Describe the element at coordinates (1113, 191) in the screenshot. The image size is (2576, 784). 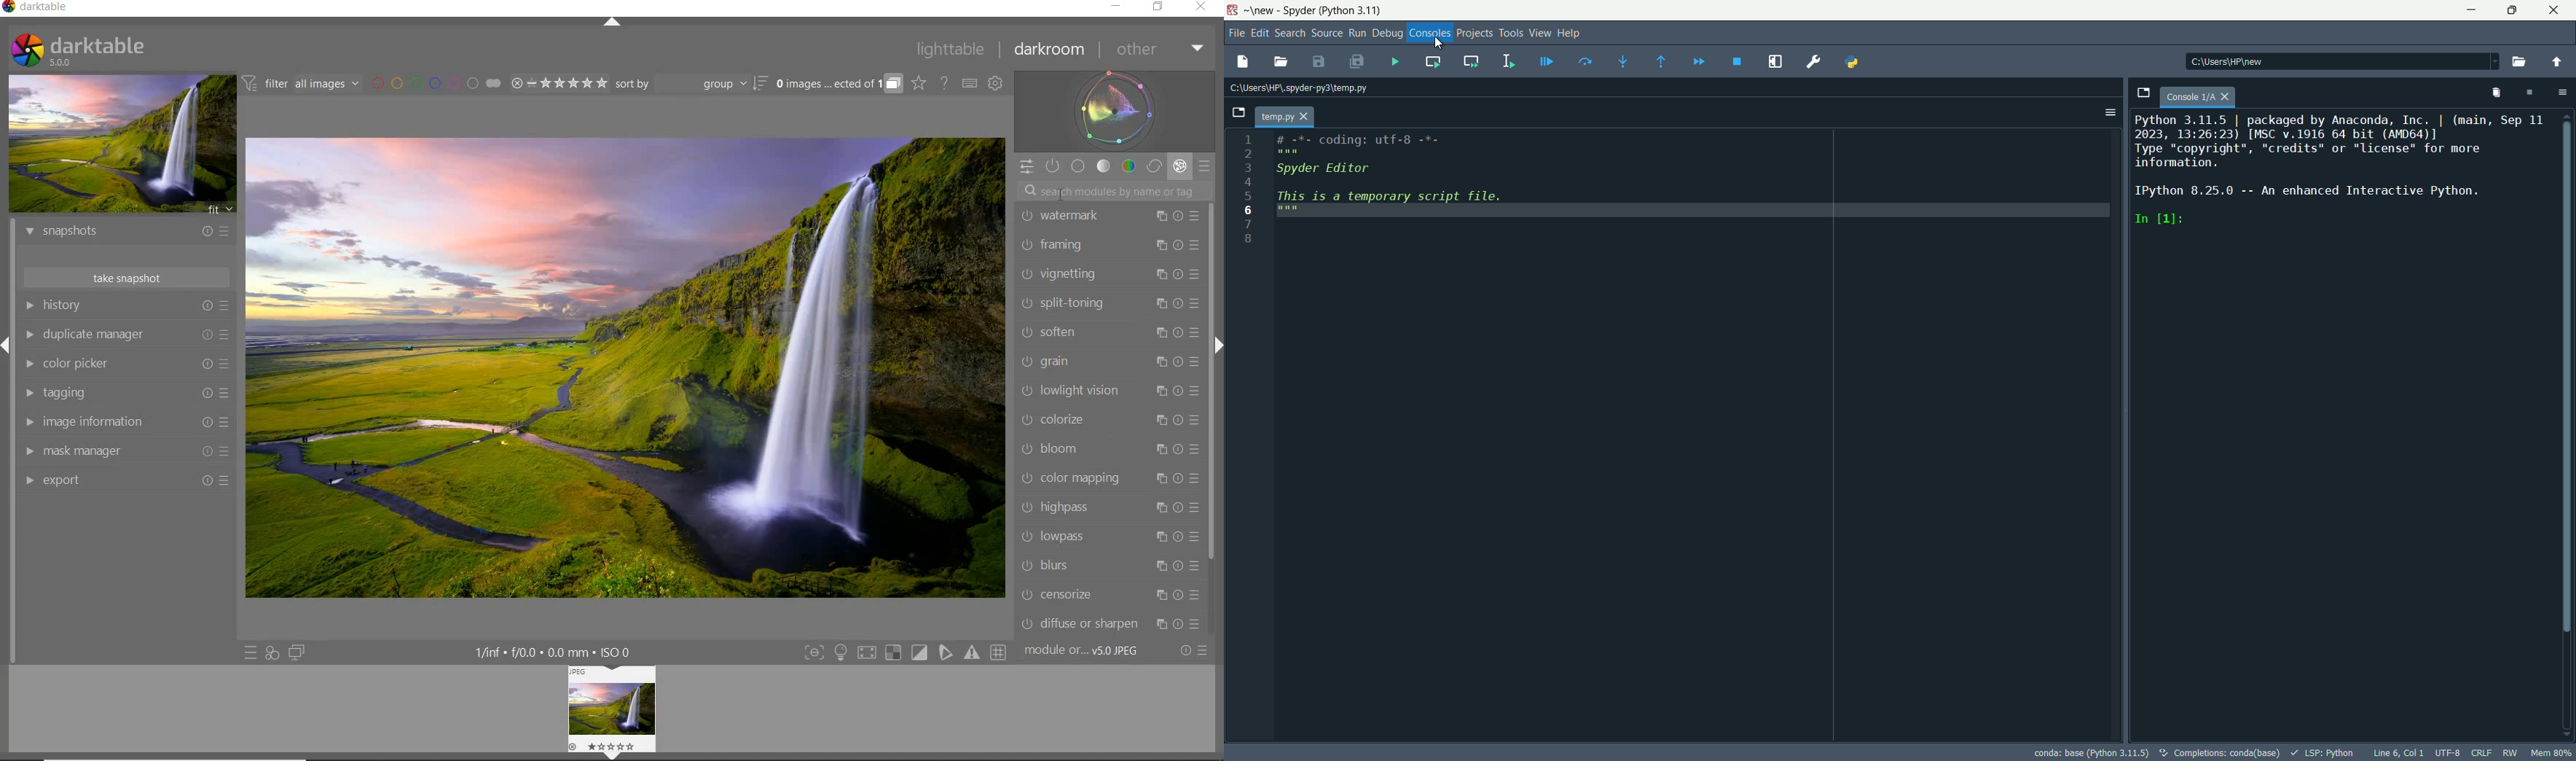
I see `SEARCH MODULE BY NAME` at that location.